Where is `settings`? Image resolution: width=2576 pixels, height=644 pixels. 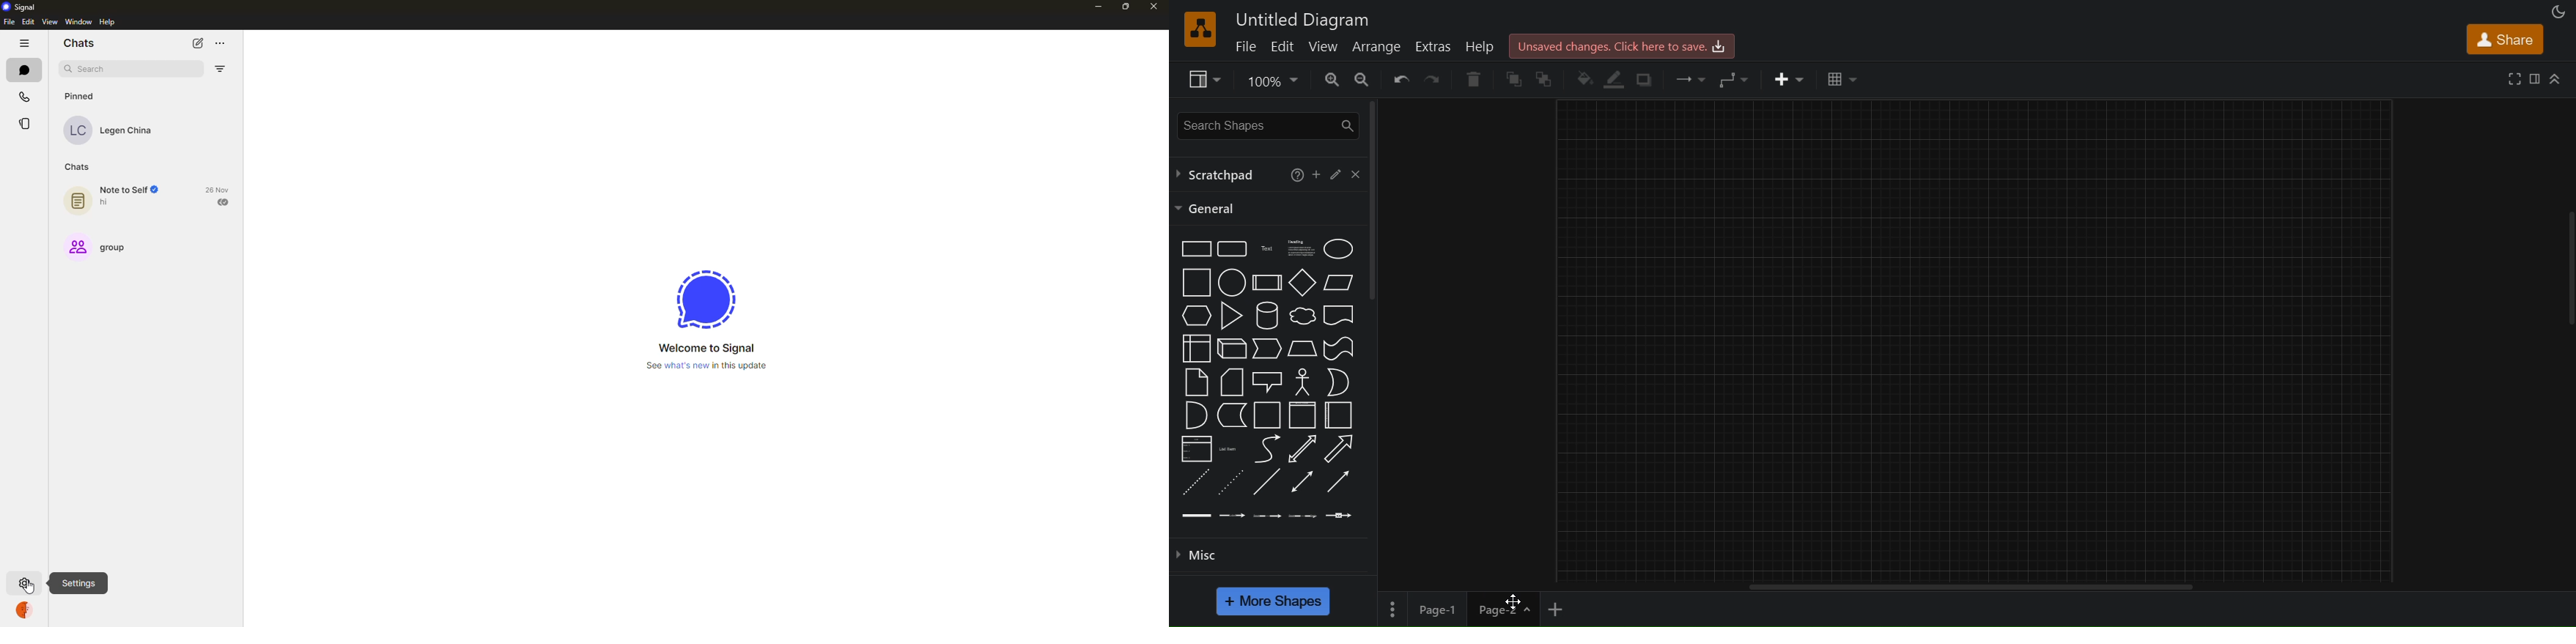
settings is located at coordinates (79, 582).